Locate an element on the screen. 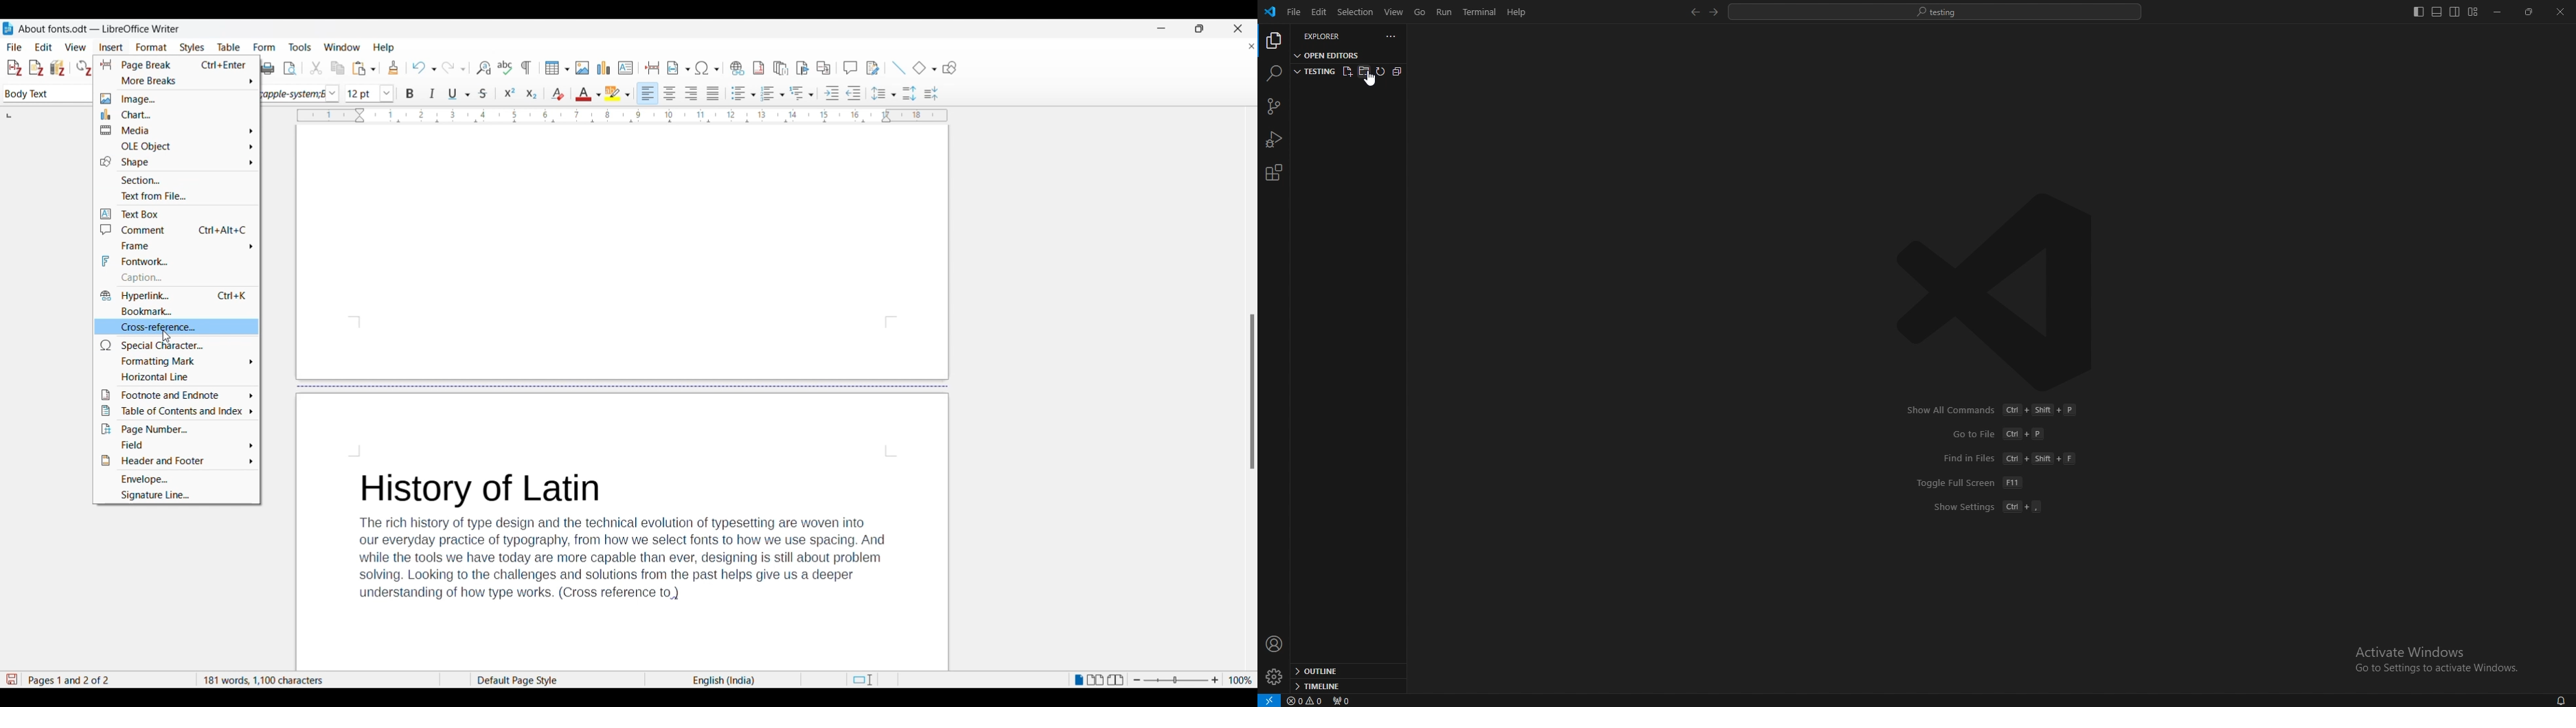 Image resolution: width=2576 pixels, height=728 pixels. Add/Edit citation is located at coordinates (14, 68).